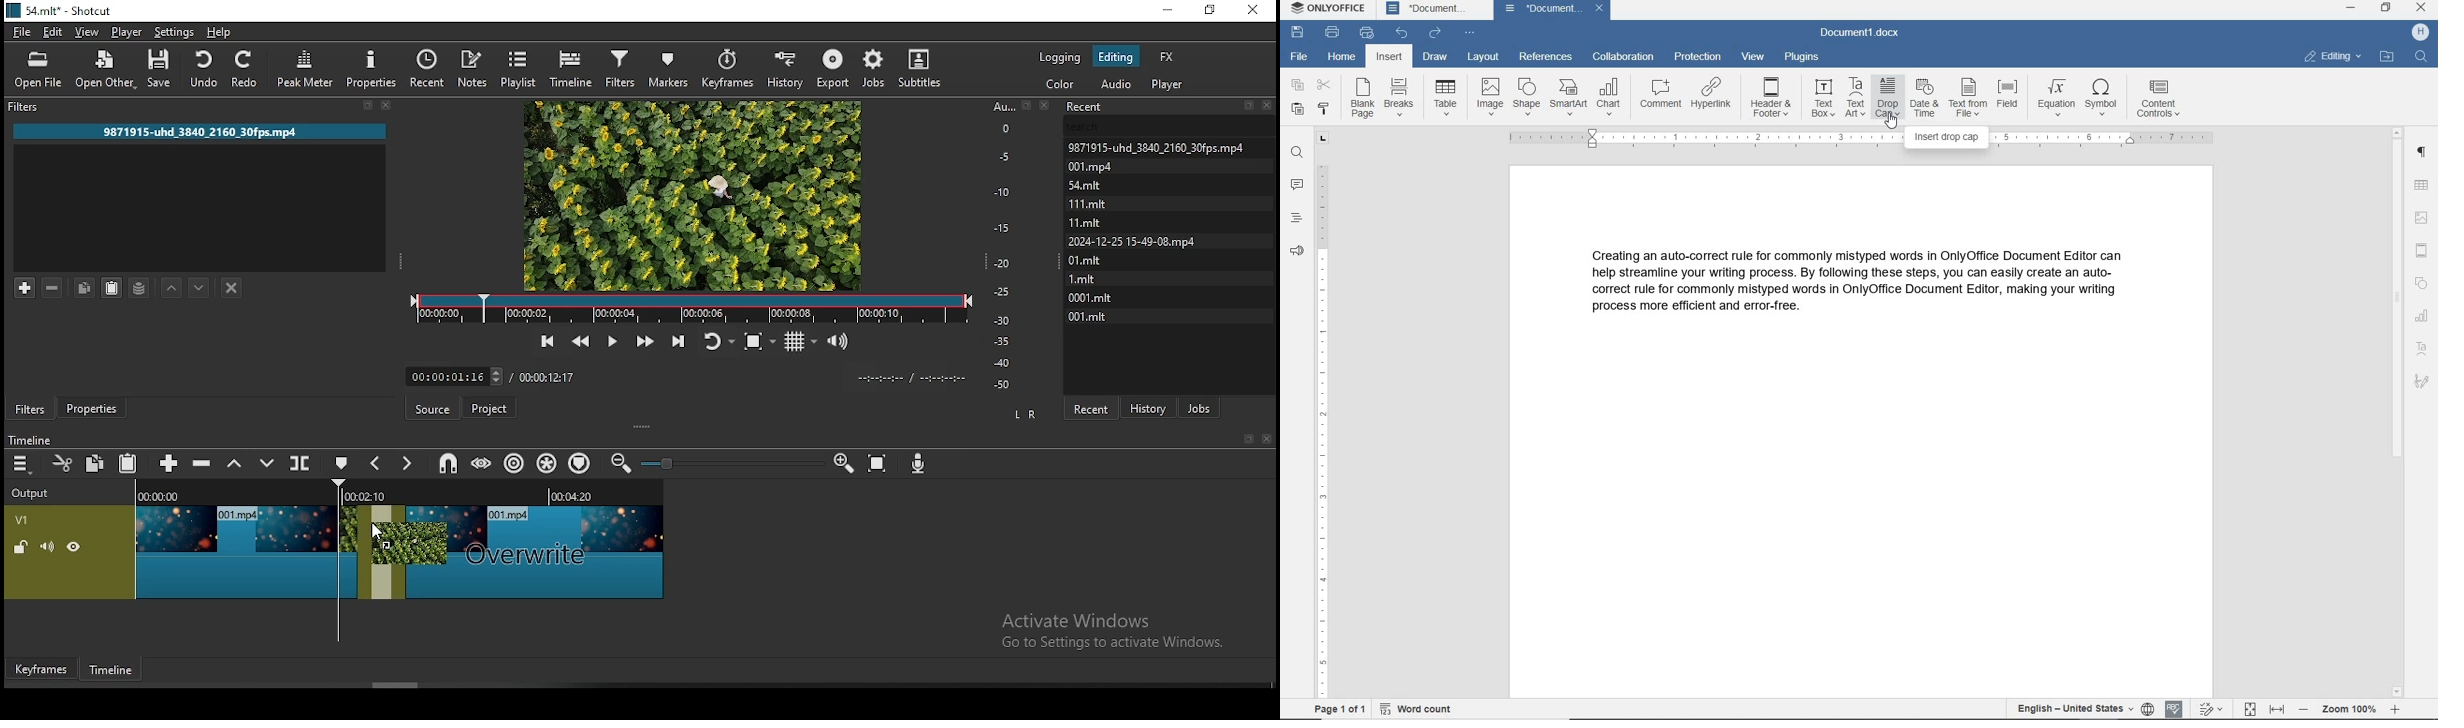 The width and height of the screenshot is (2464, 728). Describe the element at coordinates (383, 534) in the screenshot. I see `mouse pointer` at that location.